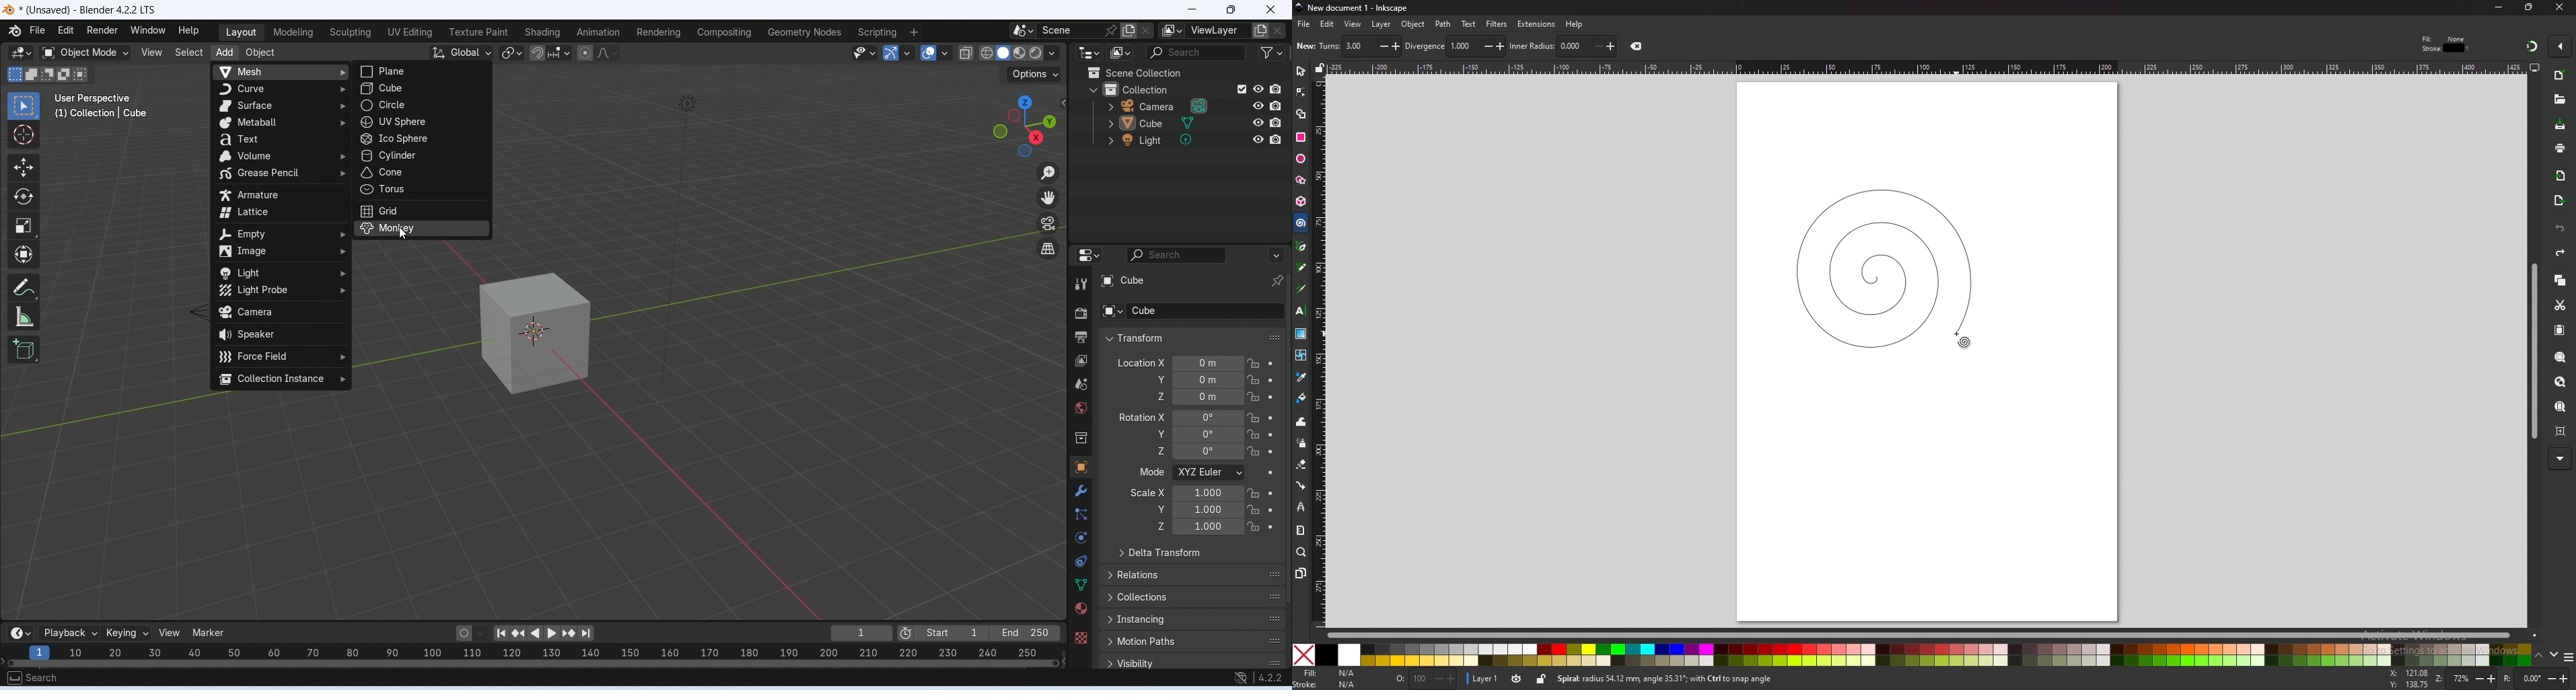  What do you see at coordinates (1170, 123) in the screenshot?
I see `cube layer` at bounding box center [1170, 123].